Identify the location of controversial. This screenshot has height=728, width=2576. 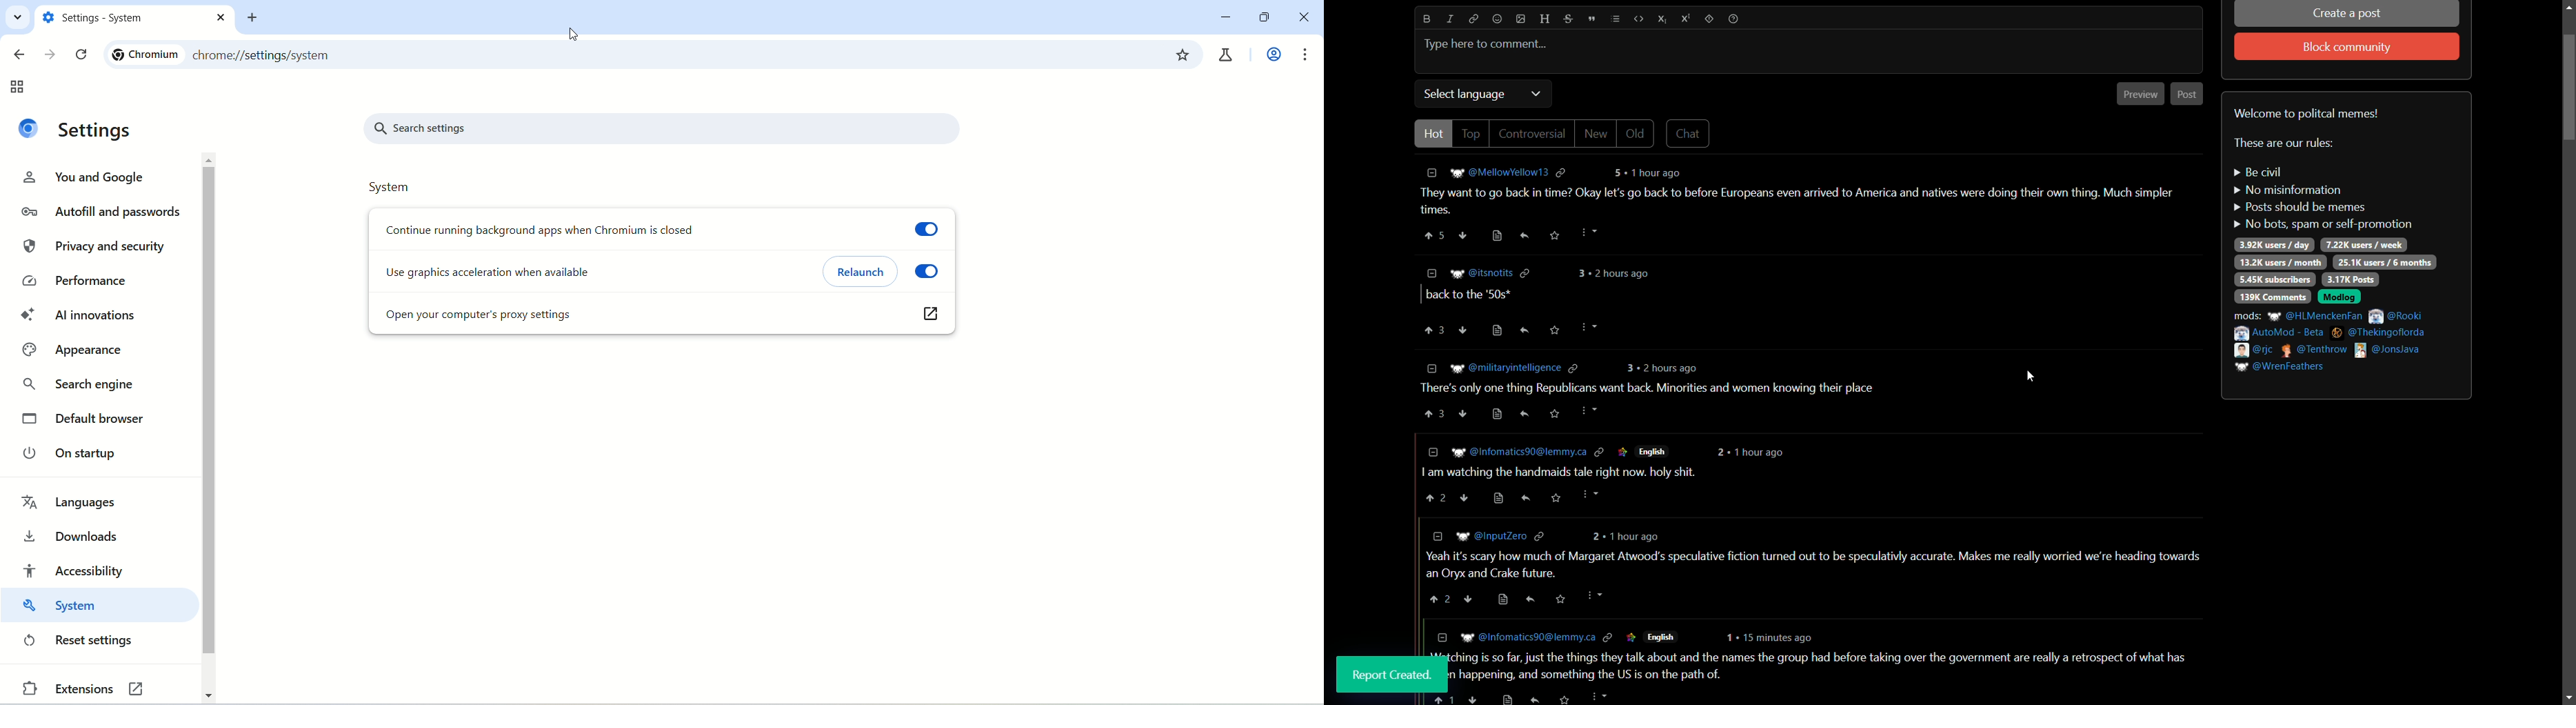
(1531, 134).